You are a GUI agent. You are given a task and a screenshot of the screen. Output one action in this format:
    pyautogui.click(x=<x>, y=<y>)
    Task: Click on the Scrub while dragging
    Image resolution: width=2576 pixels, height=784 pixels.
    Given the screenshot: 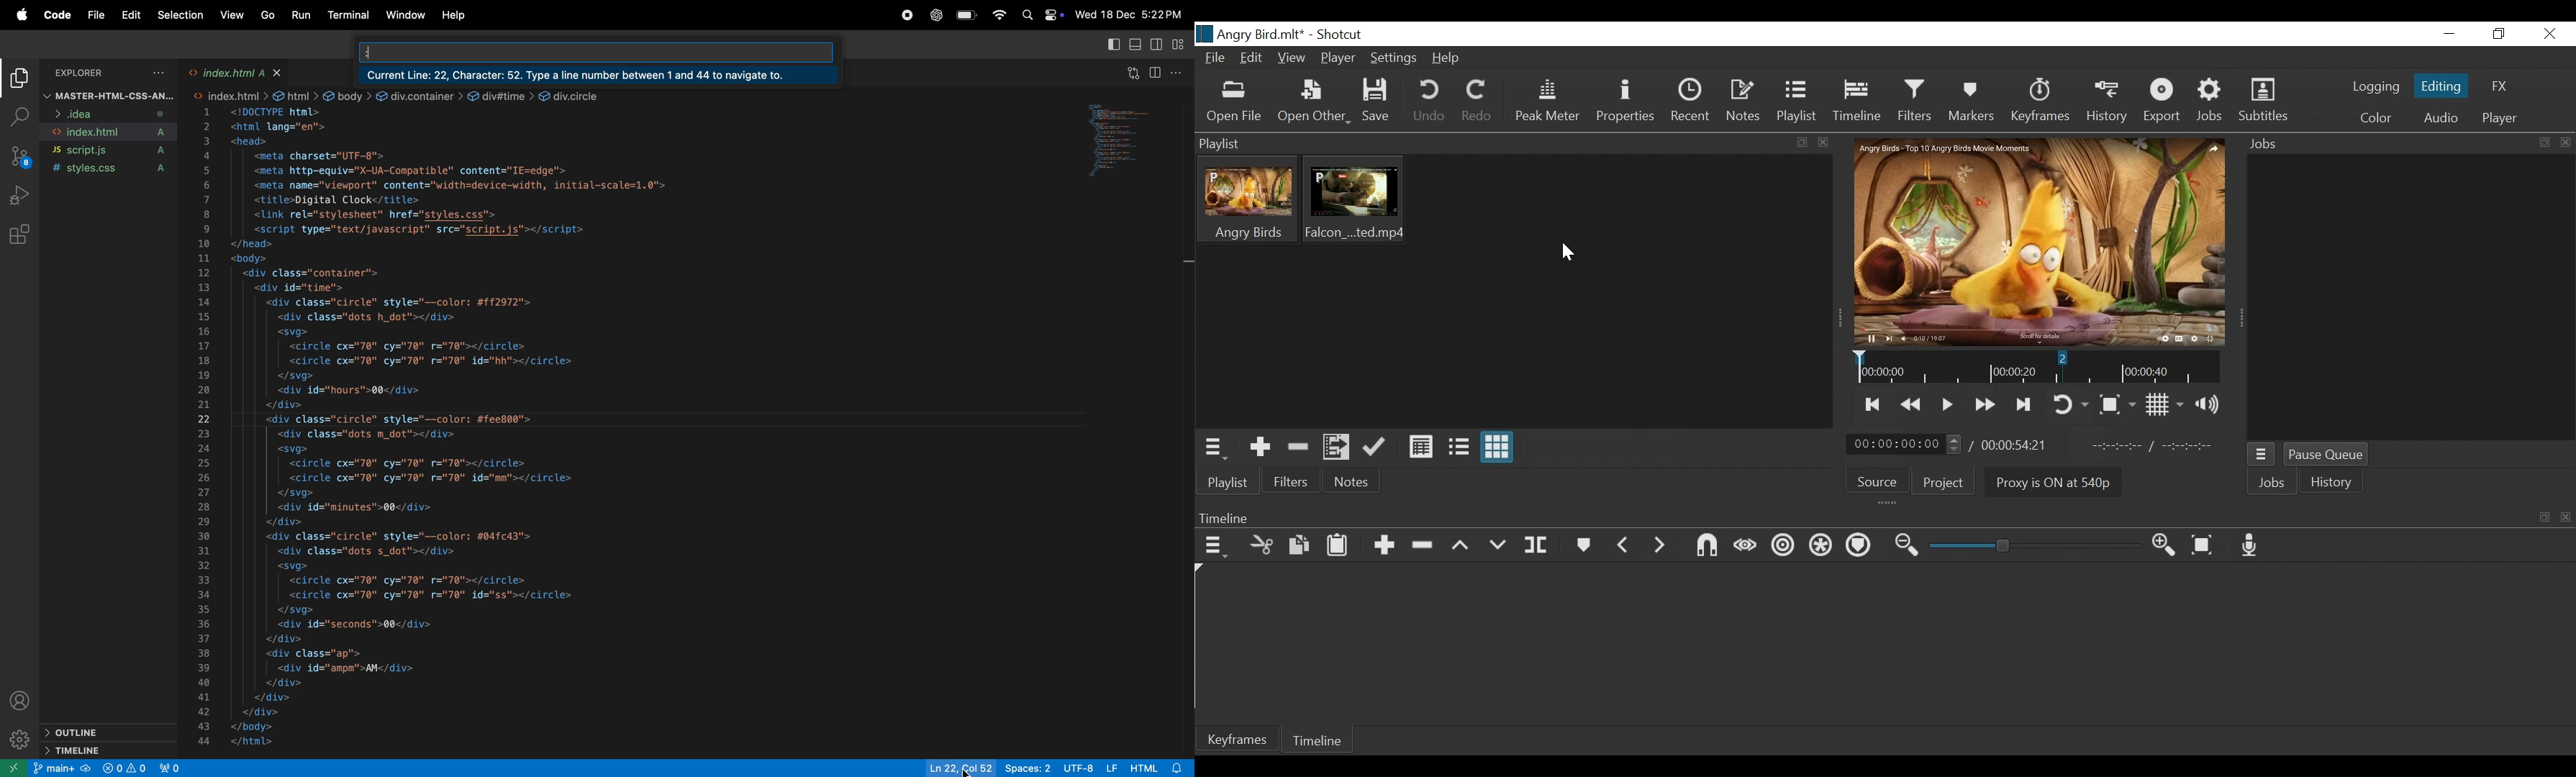 What is the action you would take?
    pyautogui.click(x=1743, y=543)
    